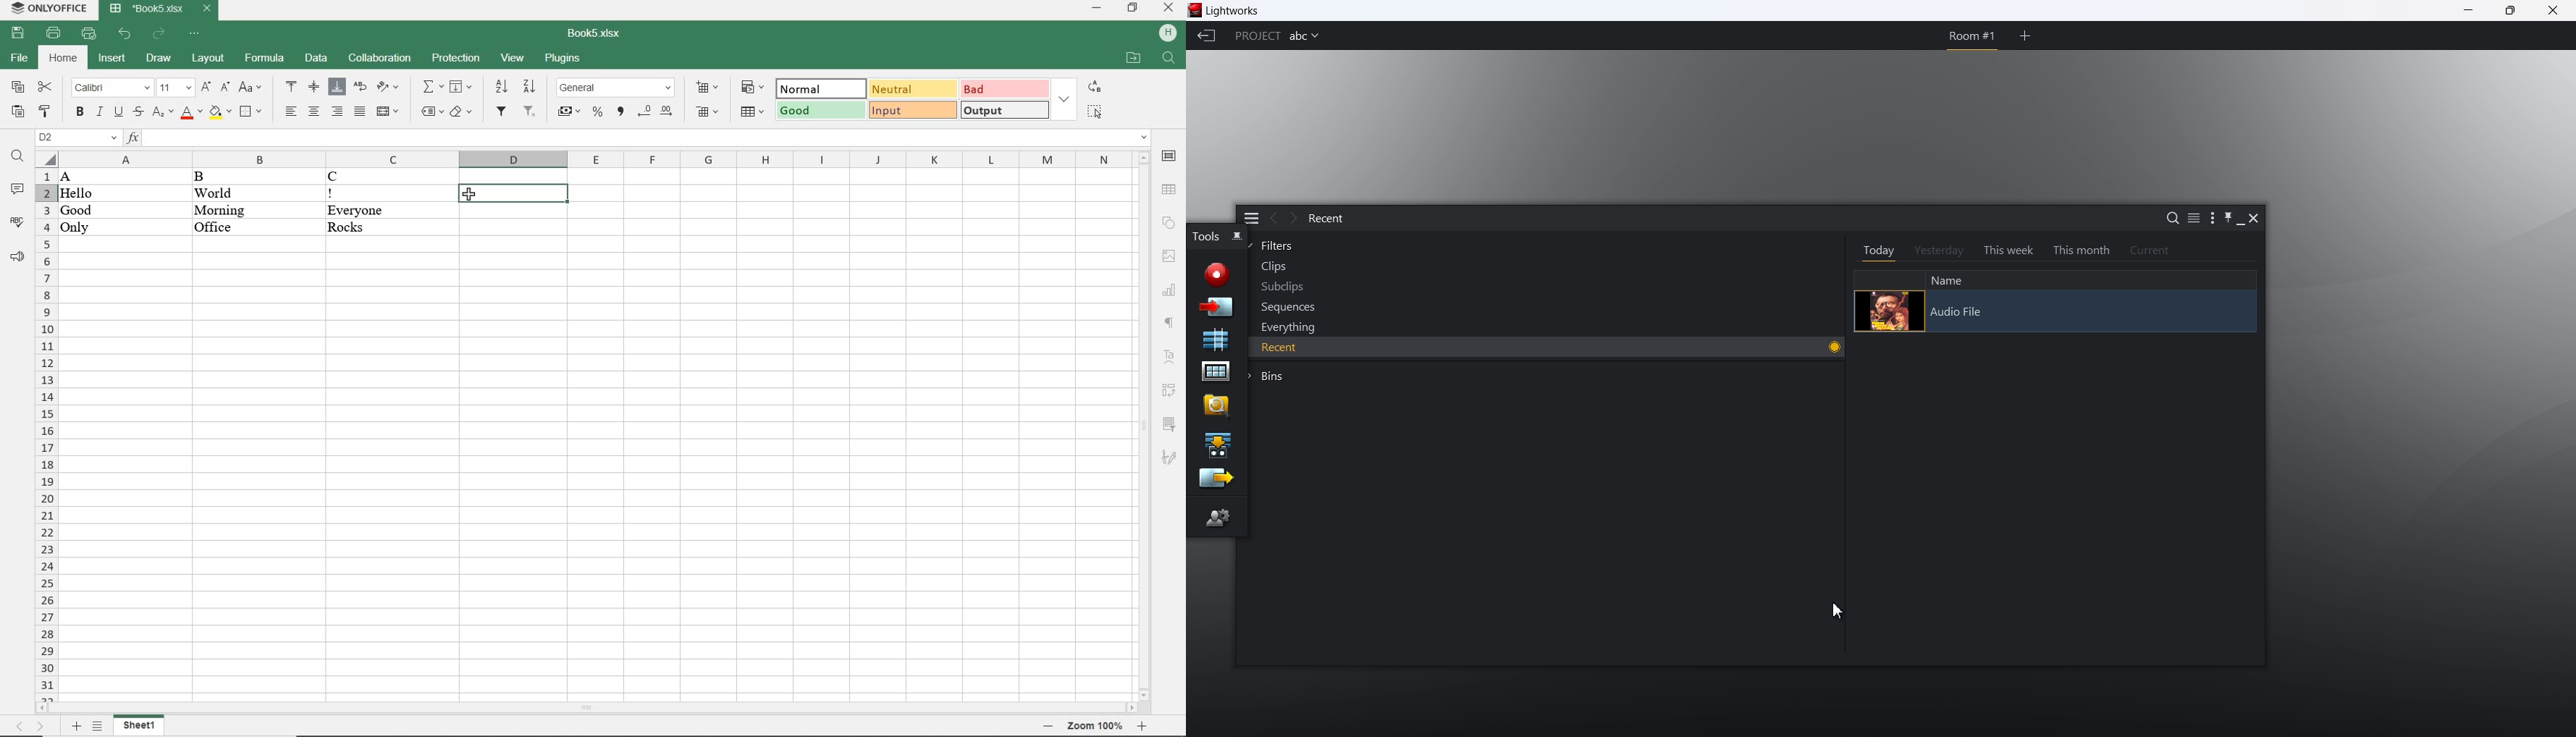 Image resolution: width=2576 pixels, height=756 pixels. Describe the element at coordinates (911, 90) in the screenshot. I see `neutral` at that location.